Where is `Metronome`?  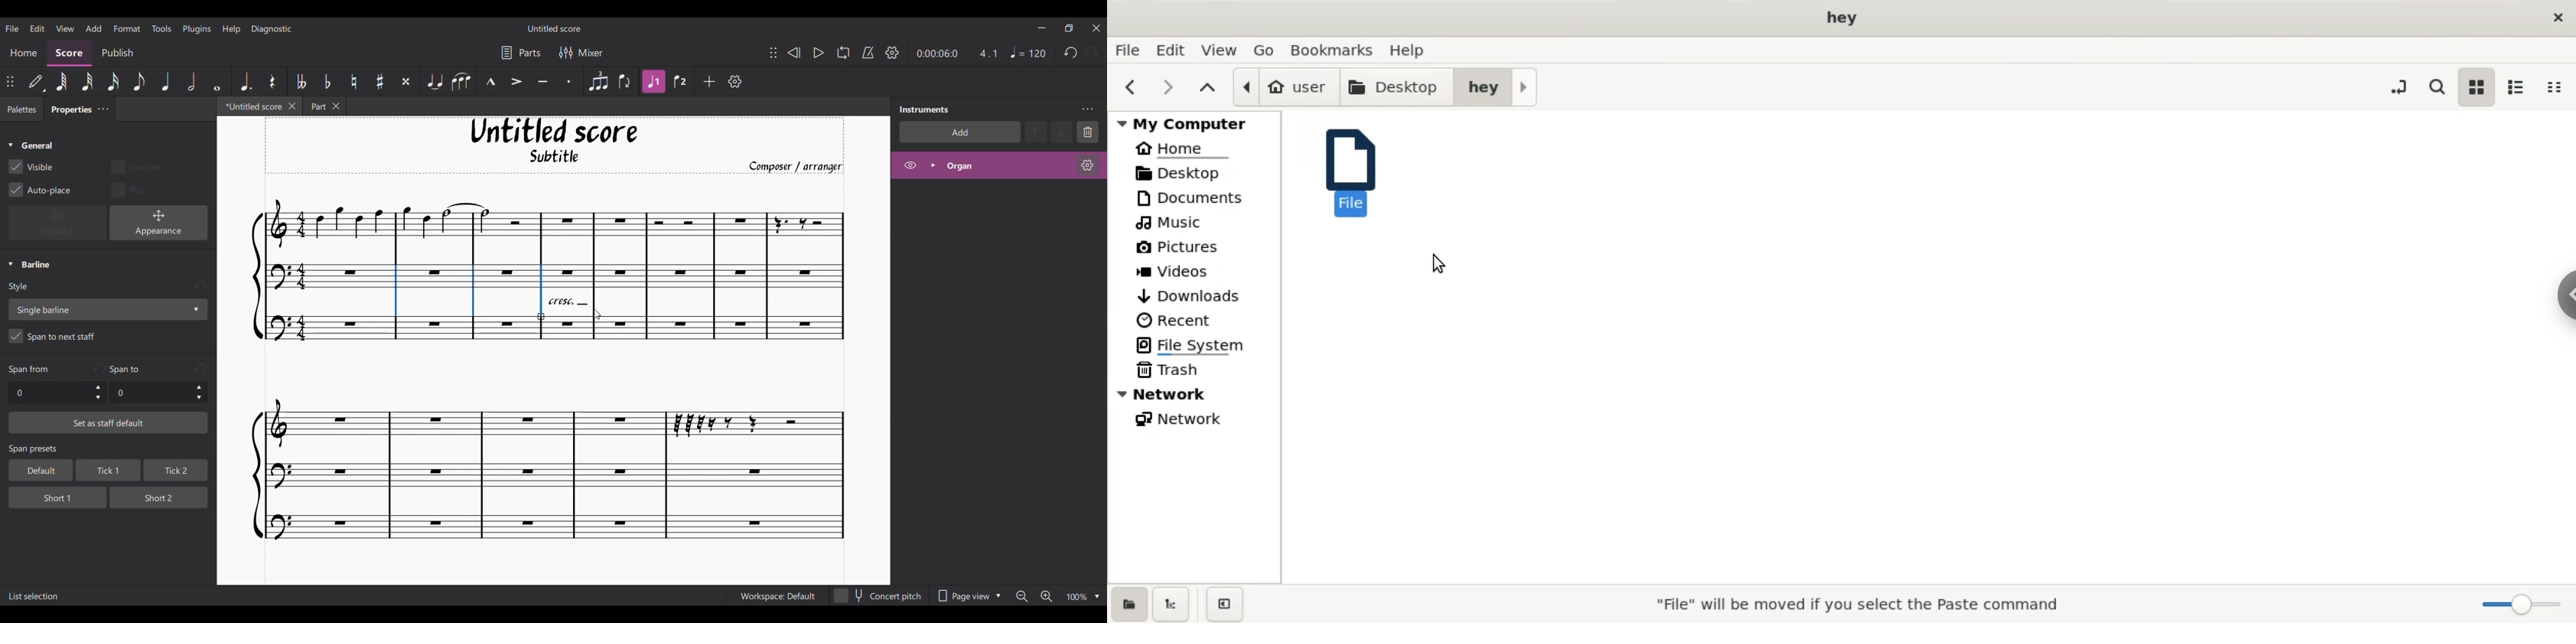
Metronome is located at coordinates (868, 52).